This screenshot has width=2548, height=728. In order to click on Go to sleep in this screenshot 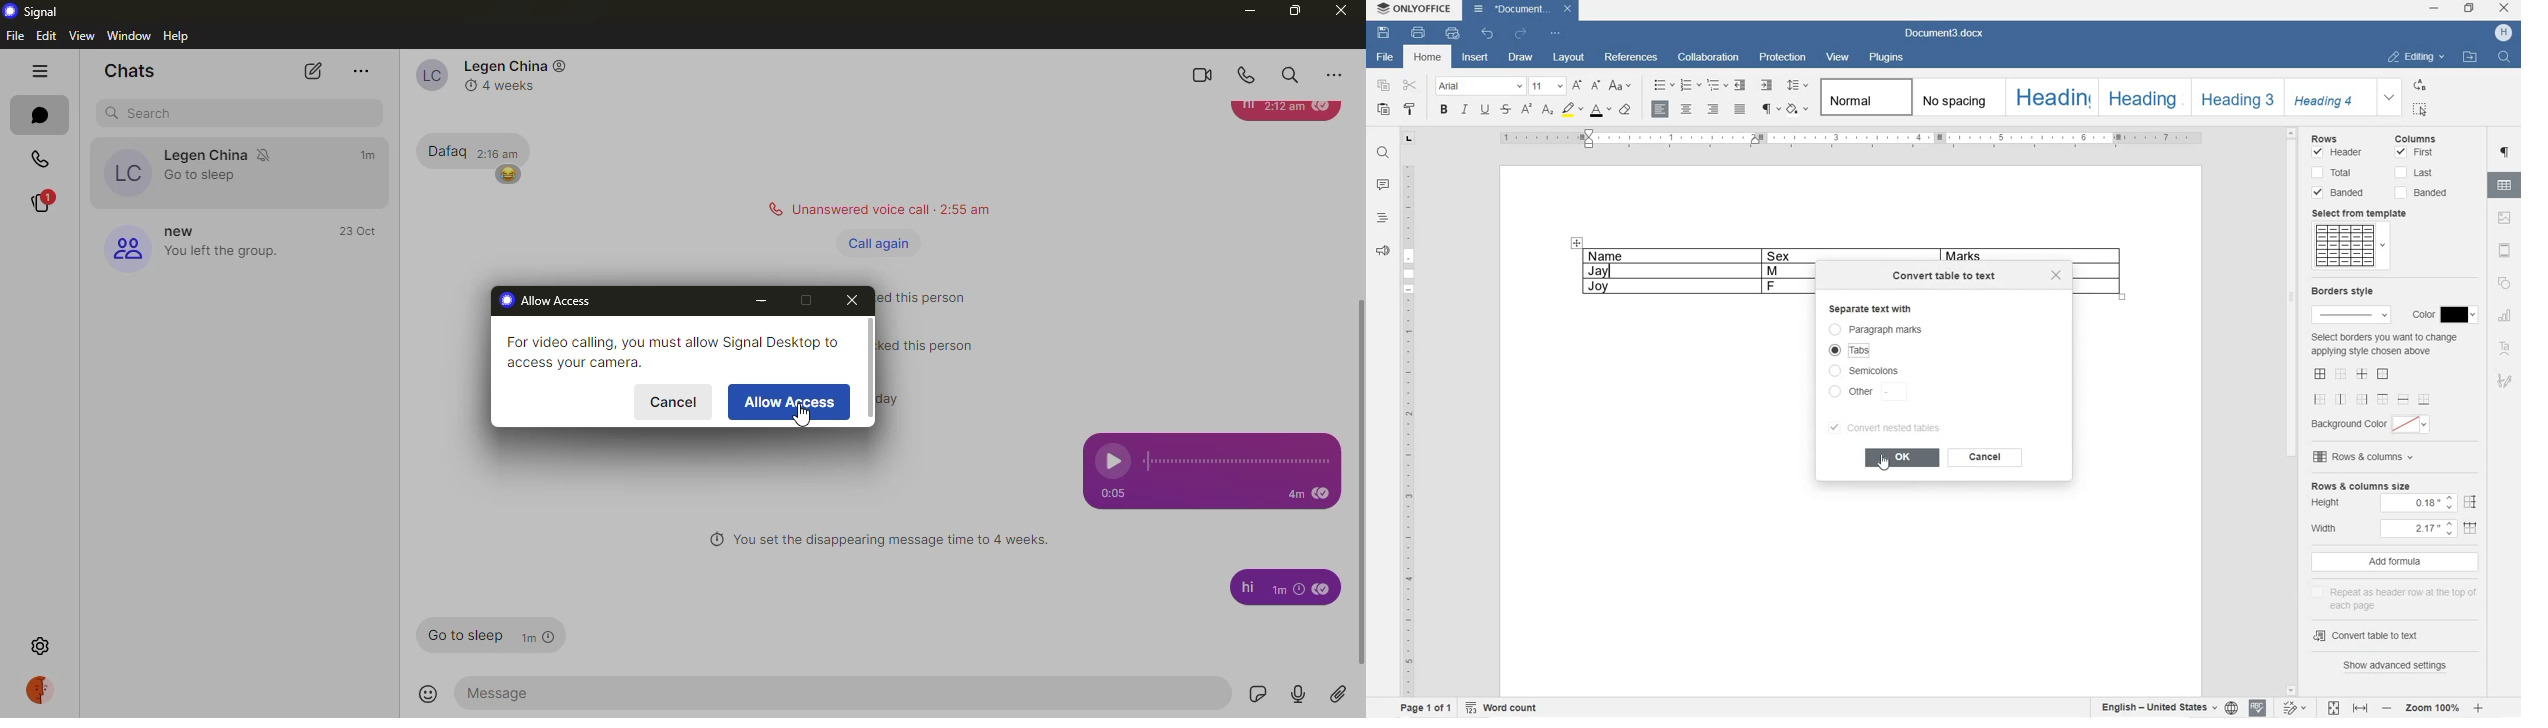, I will do `click(203, 176)`.